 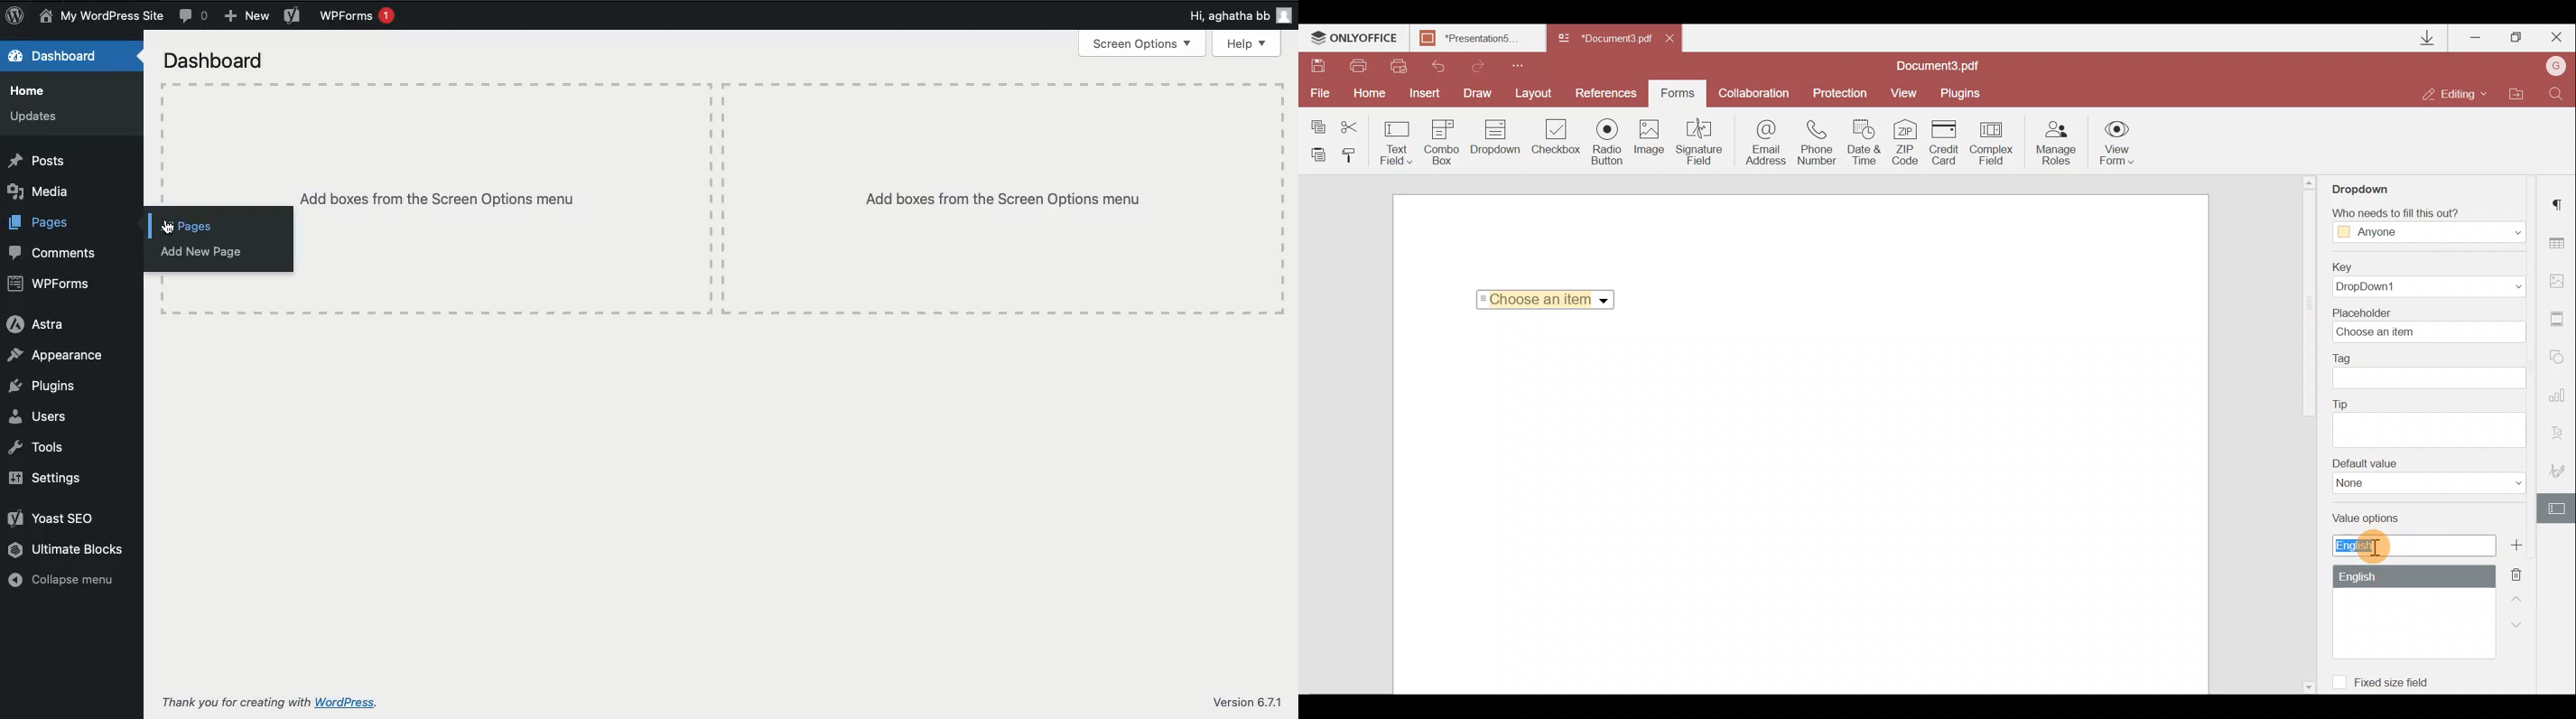 What do you see at coordinates (1317, 67) in the screenshot?
I see `Save` at bounding box center [1317, 67].